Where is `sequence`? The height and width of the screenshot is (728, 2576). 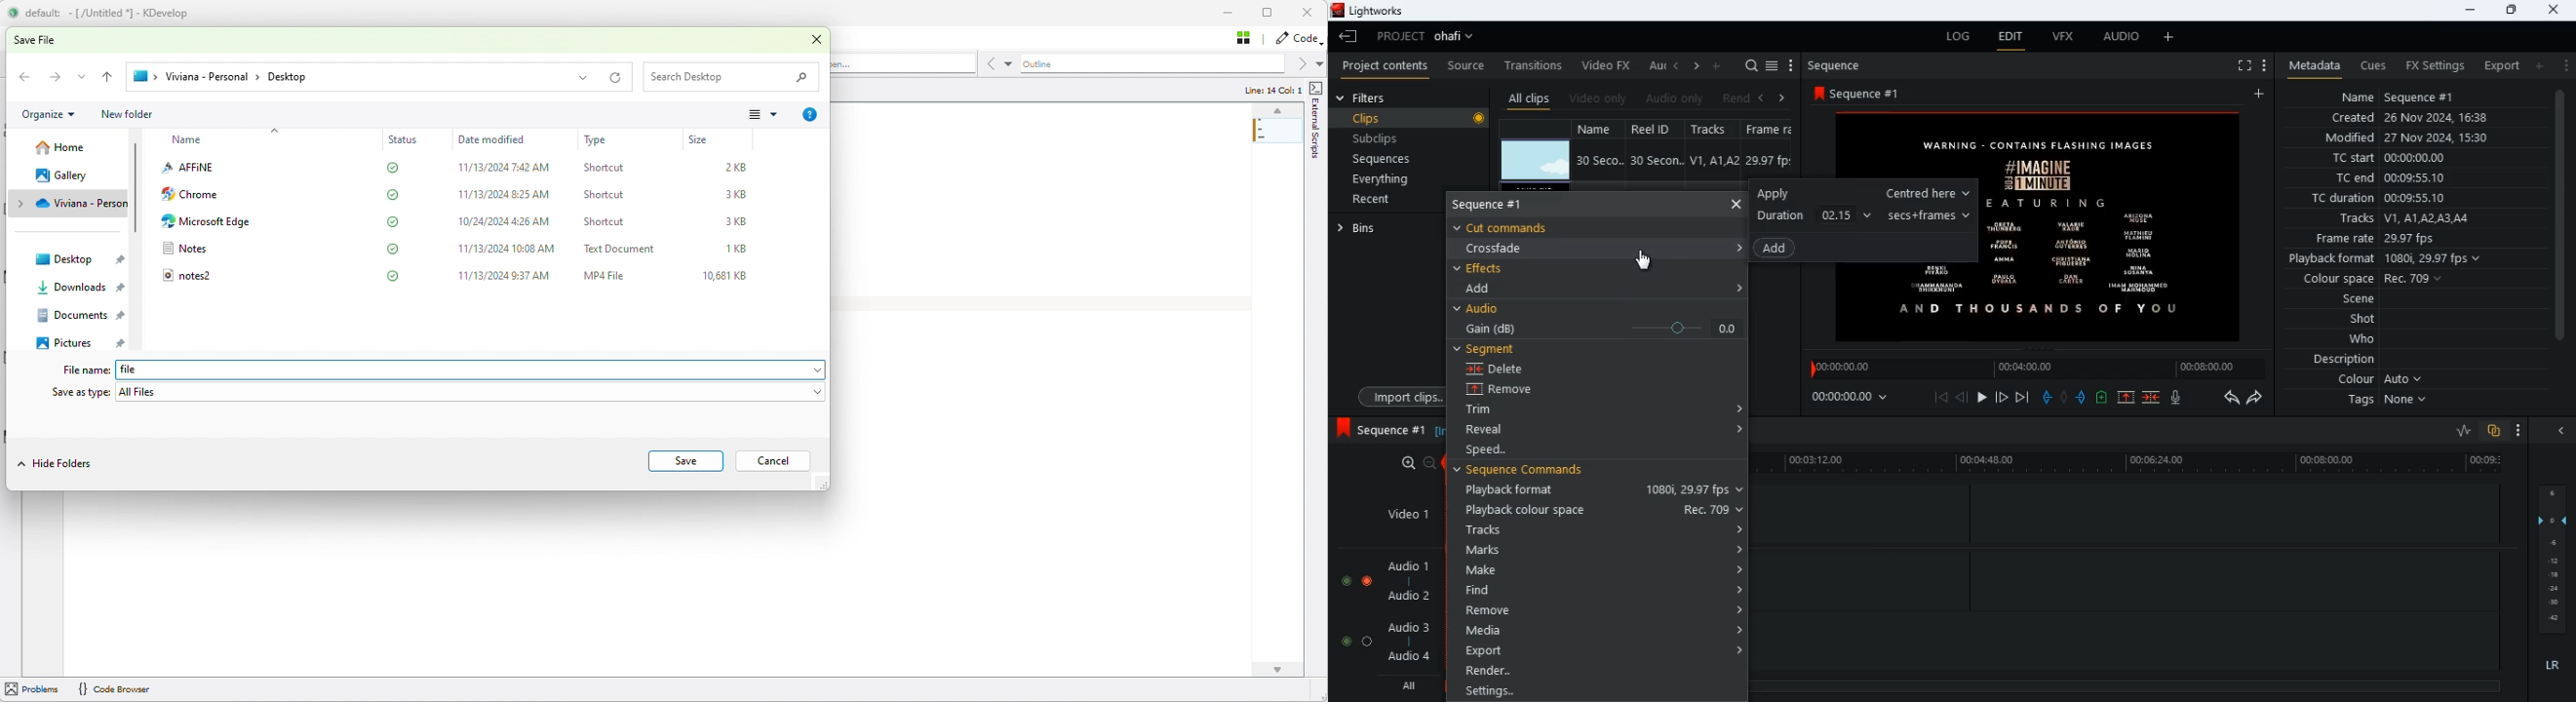 sequence is located at coordinates (1504, 206).